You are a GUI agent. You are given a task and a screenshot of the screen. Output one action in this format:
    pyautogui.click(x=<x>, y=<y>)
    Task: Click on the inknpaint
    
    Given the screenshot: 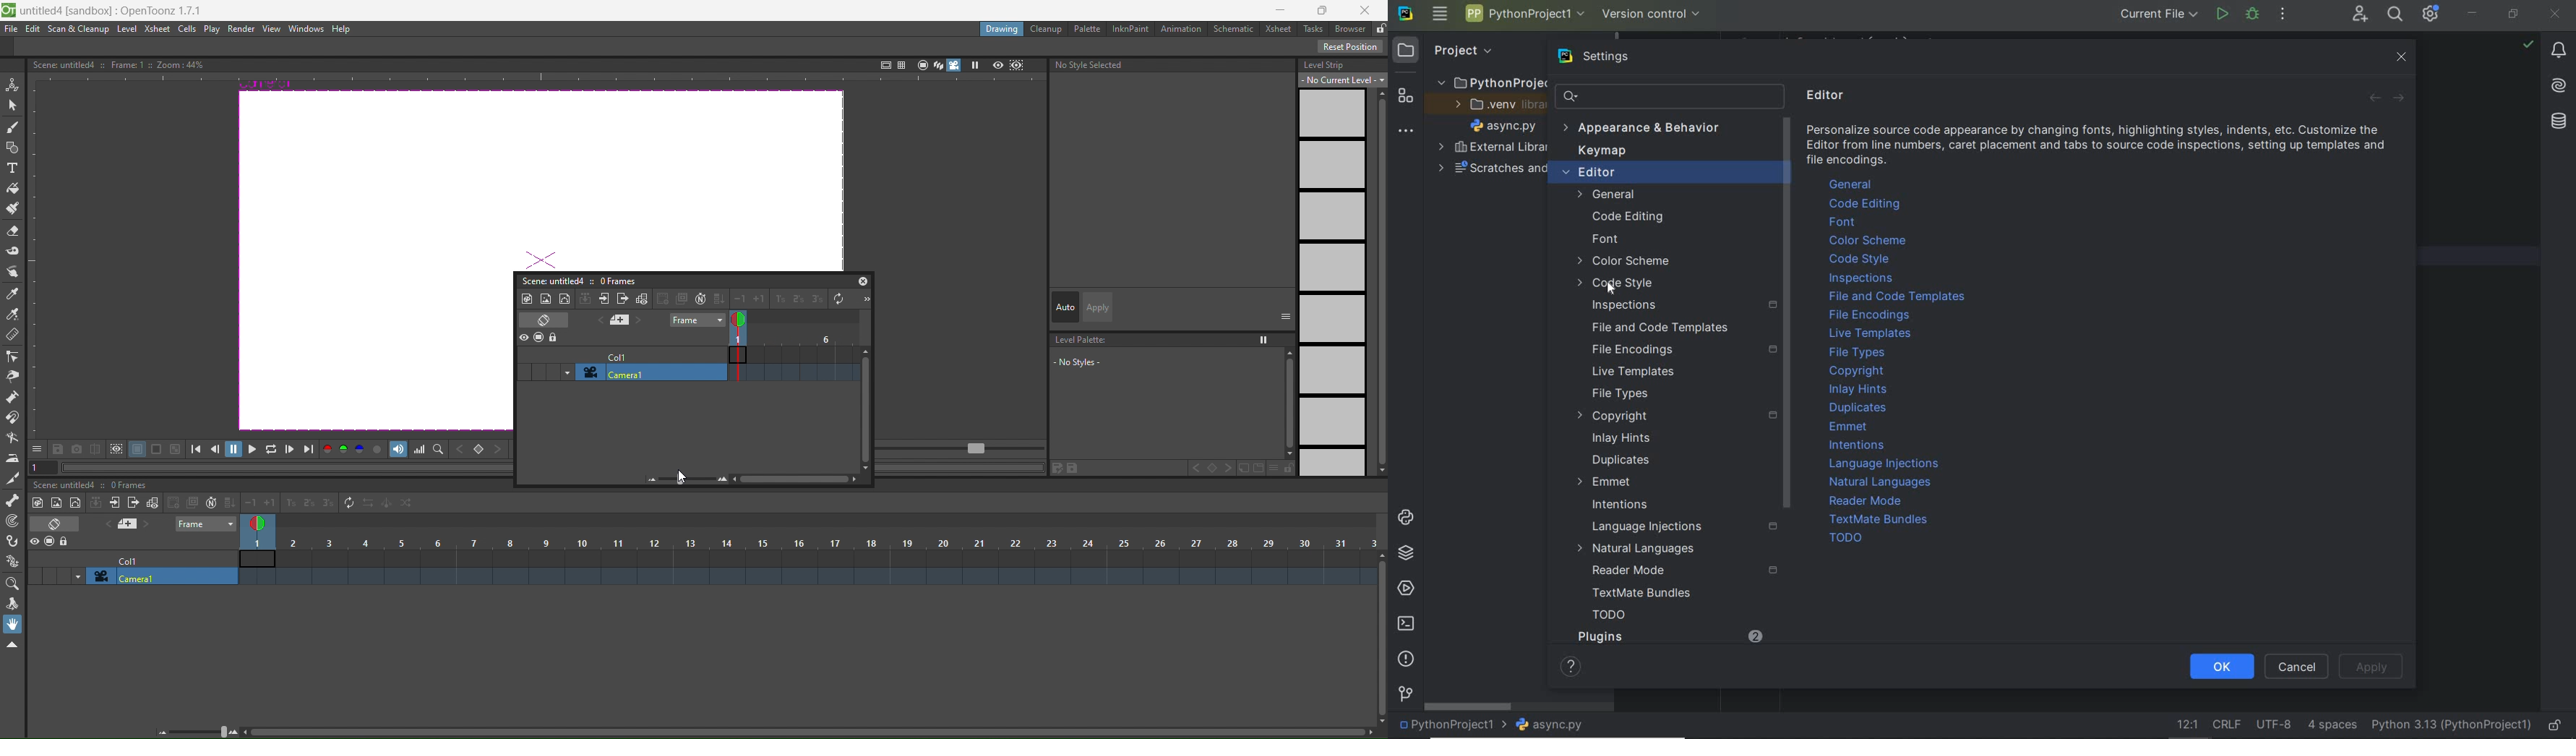 What is the action you would take?
    pyautogui.click(x=1130, y=27)
    